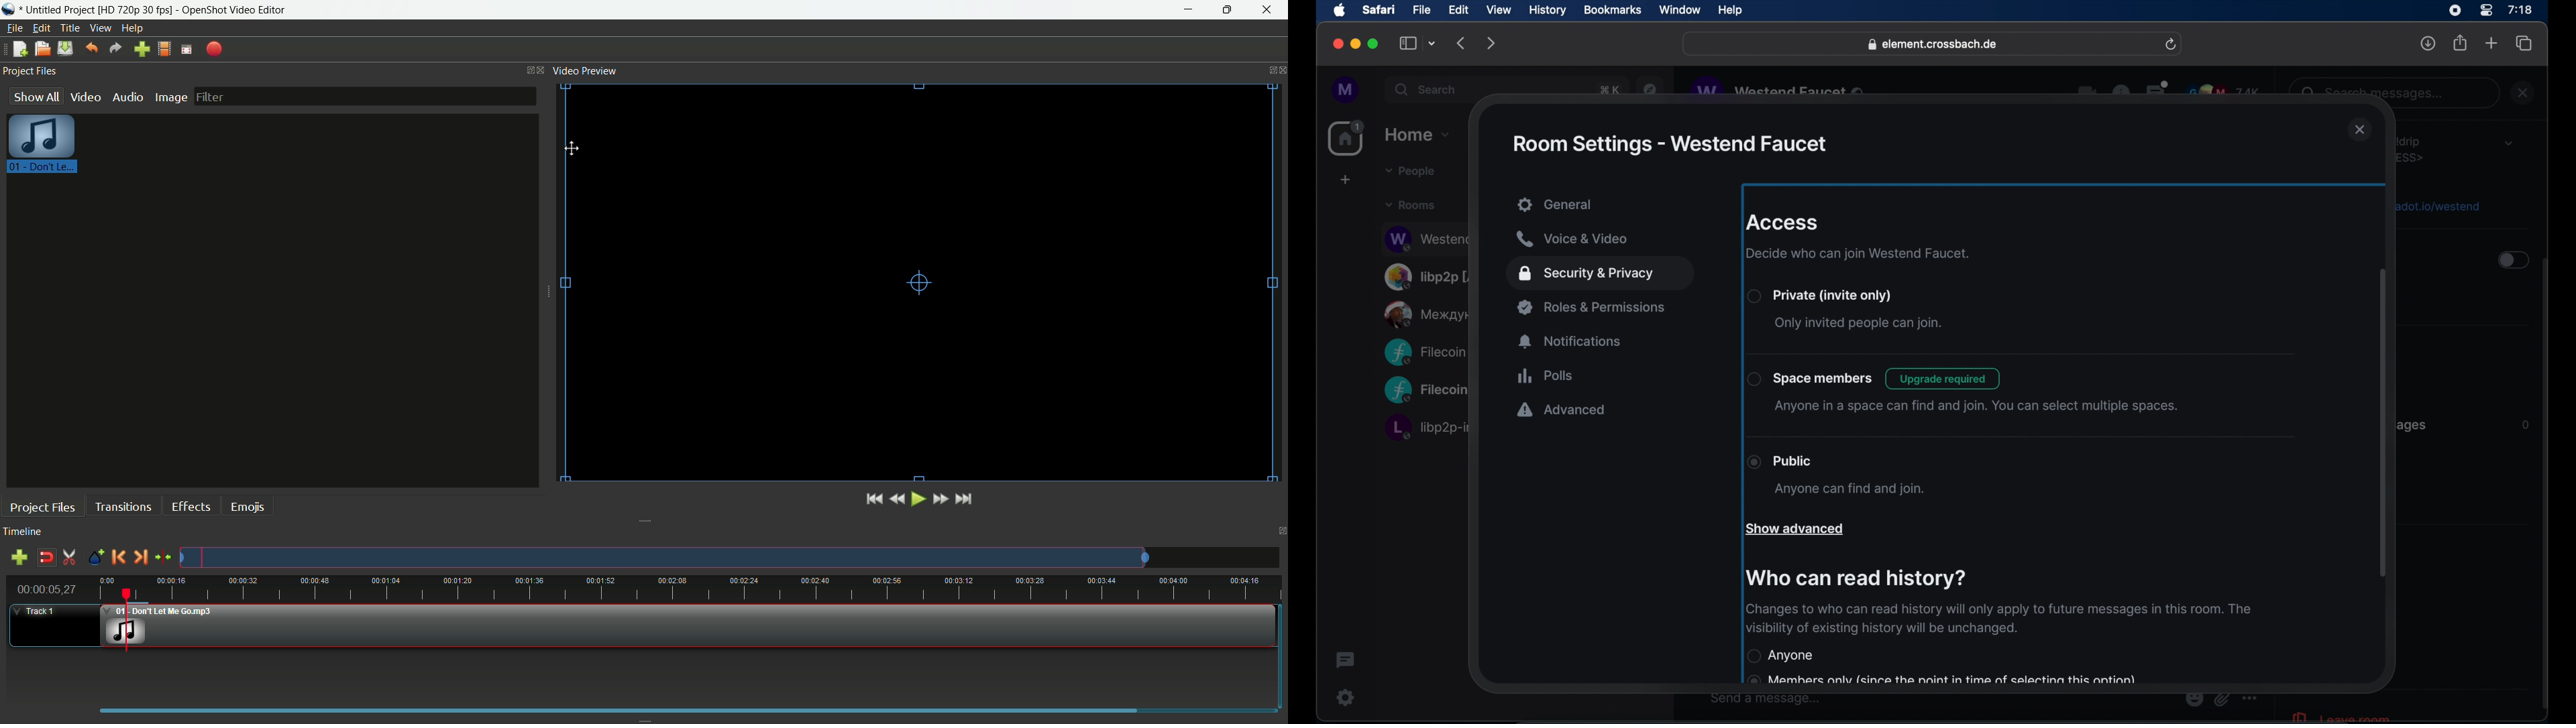 The image size is (2576, 728). Describe the element at coordinates (2547, 485) in the screenshot. I see `scroll bar` at that location.